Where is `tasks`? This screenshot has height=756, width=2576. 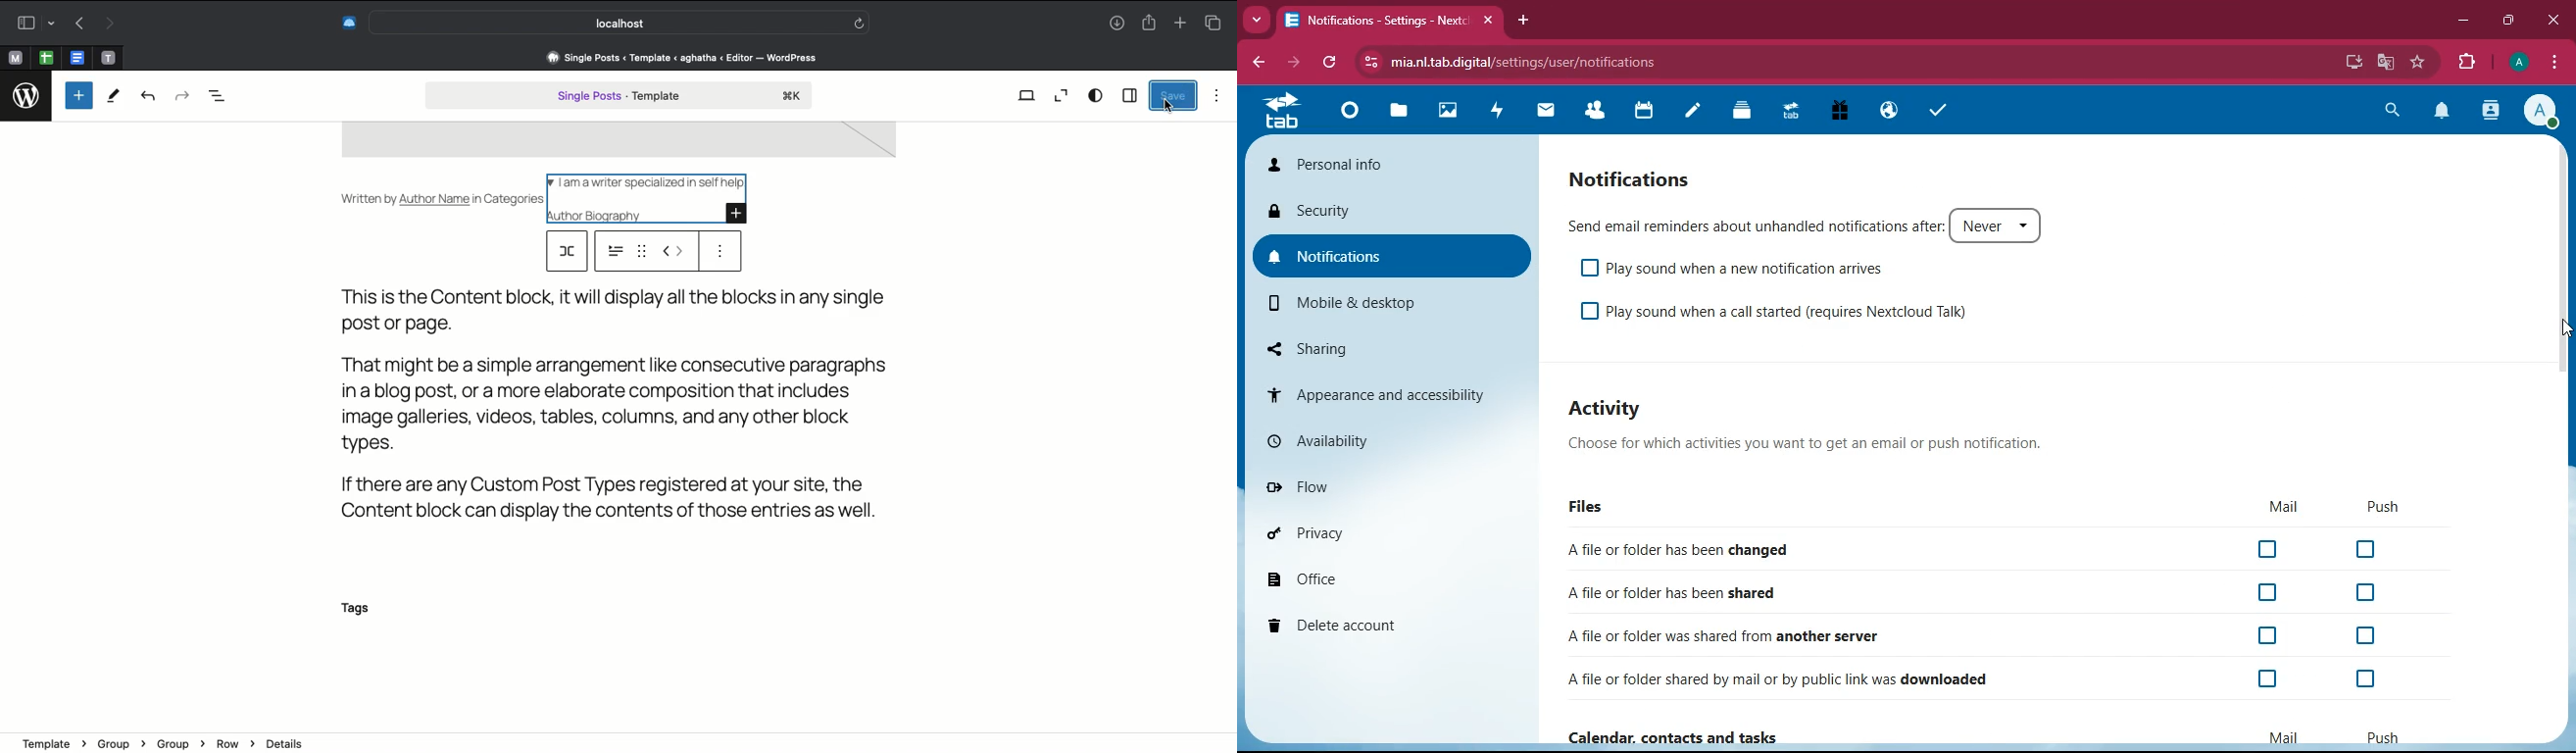
tasks is located at coordinates (1941, 110).